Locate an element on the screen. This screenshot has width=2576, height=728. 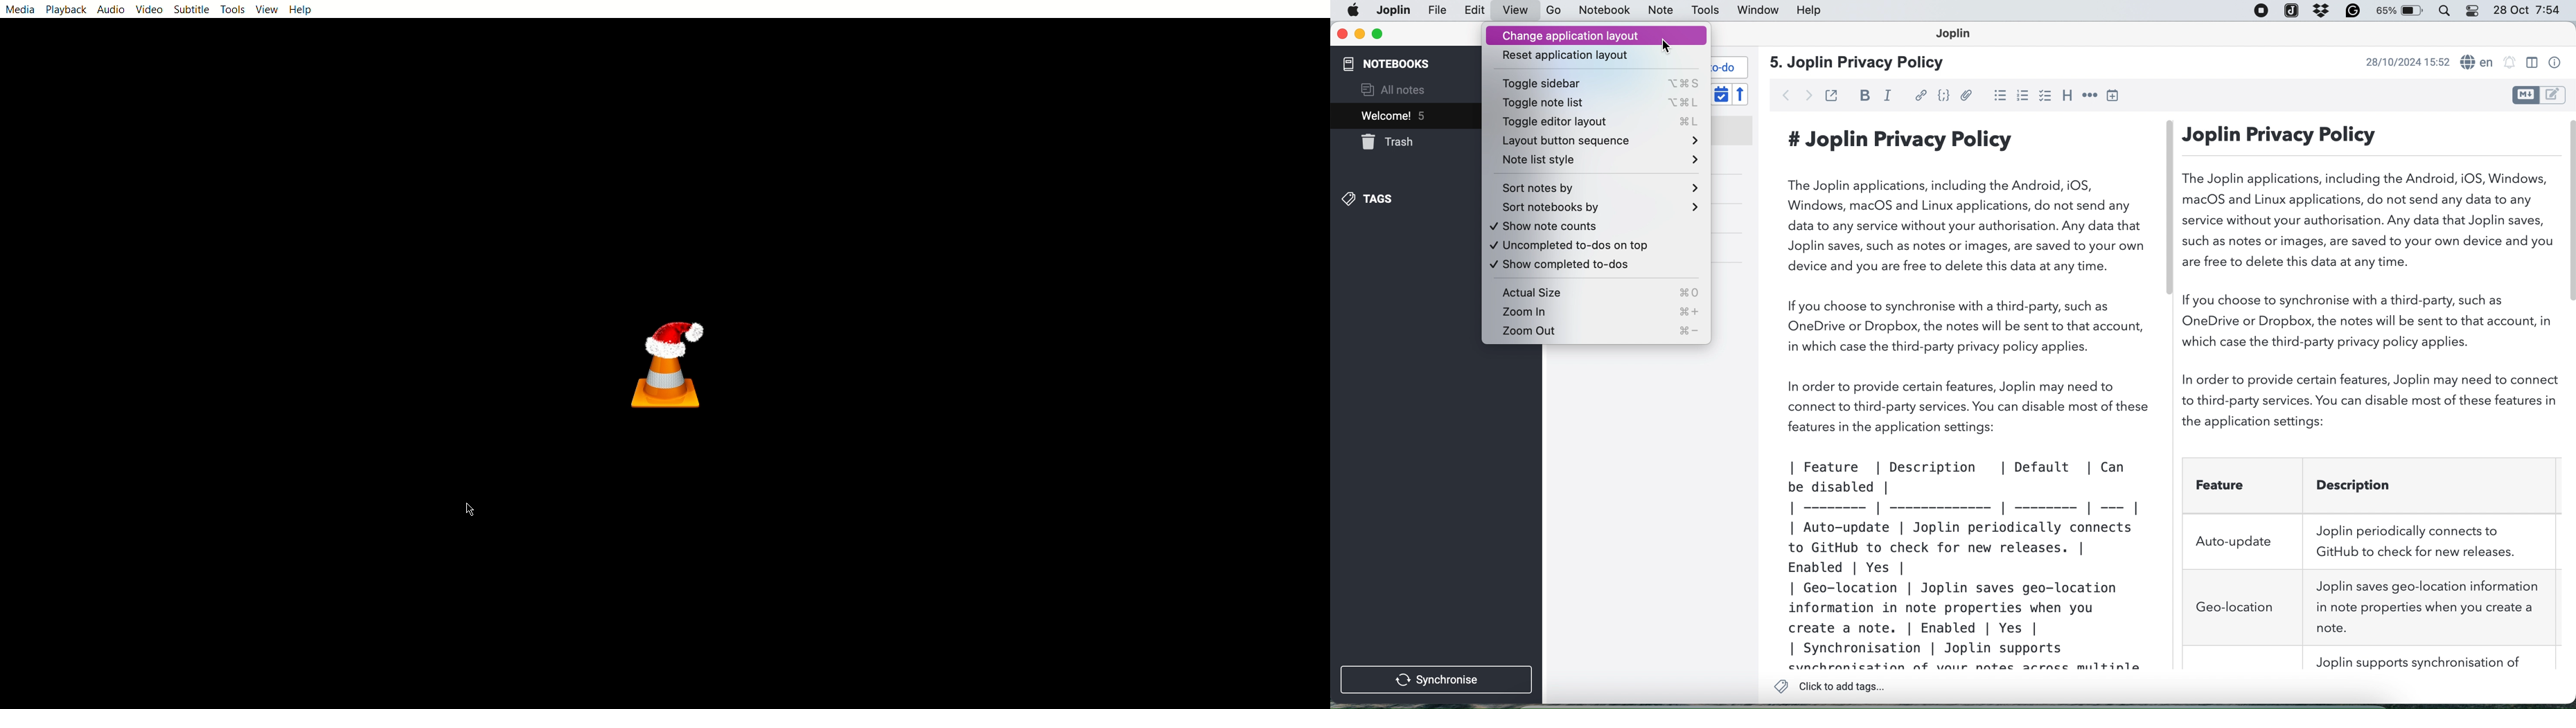
go is located at coordinates (1554, 11).